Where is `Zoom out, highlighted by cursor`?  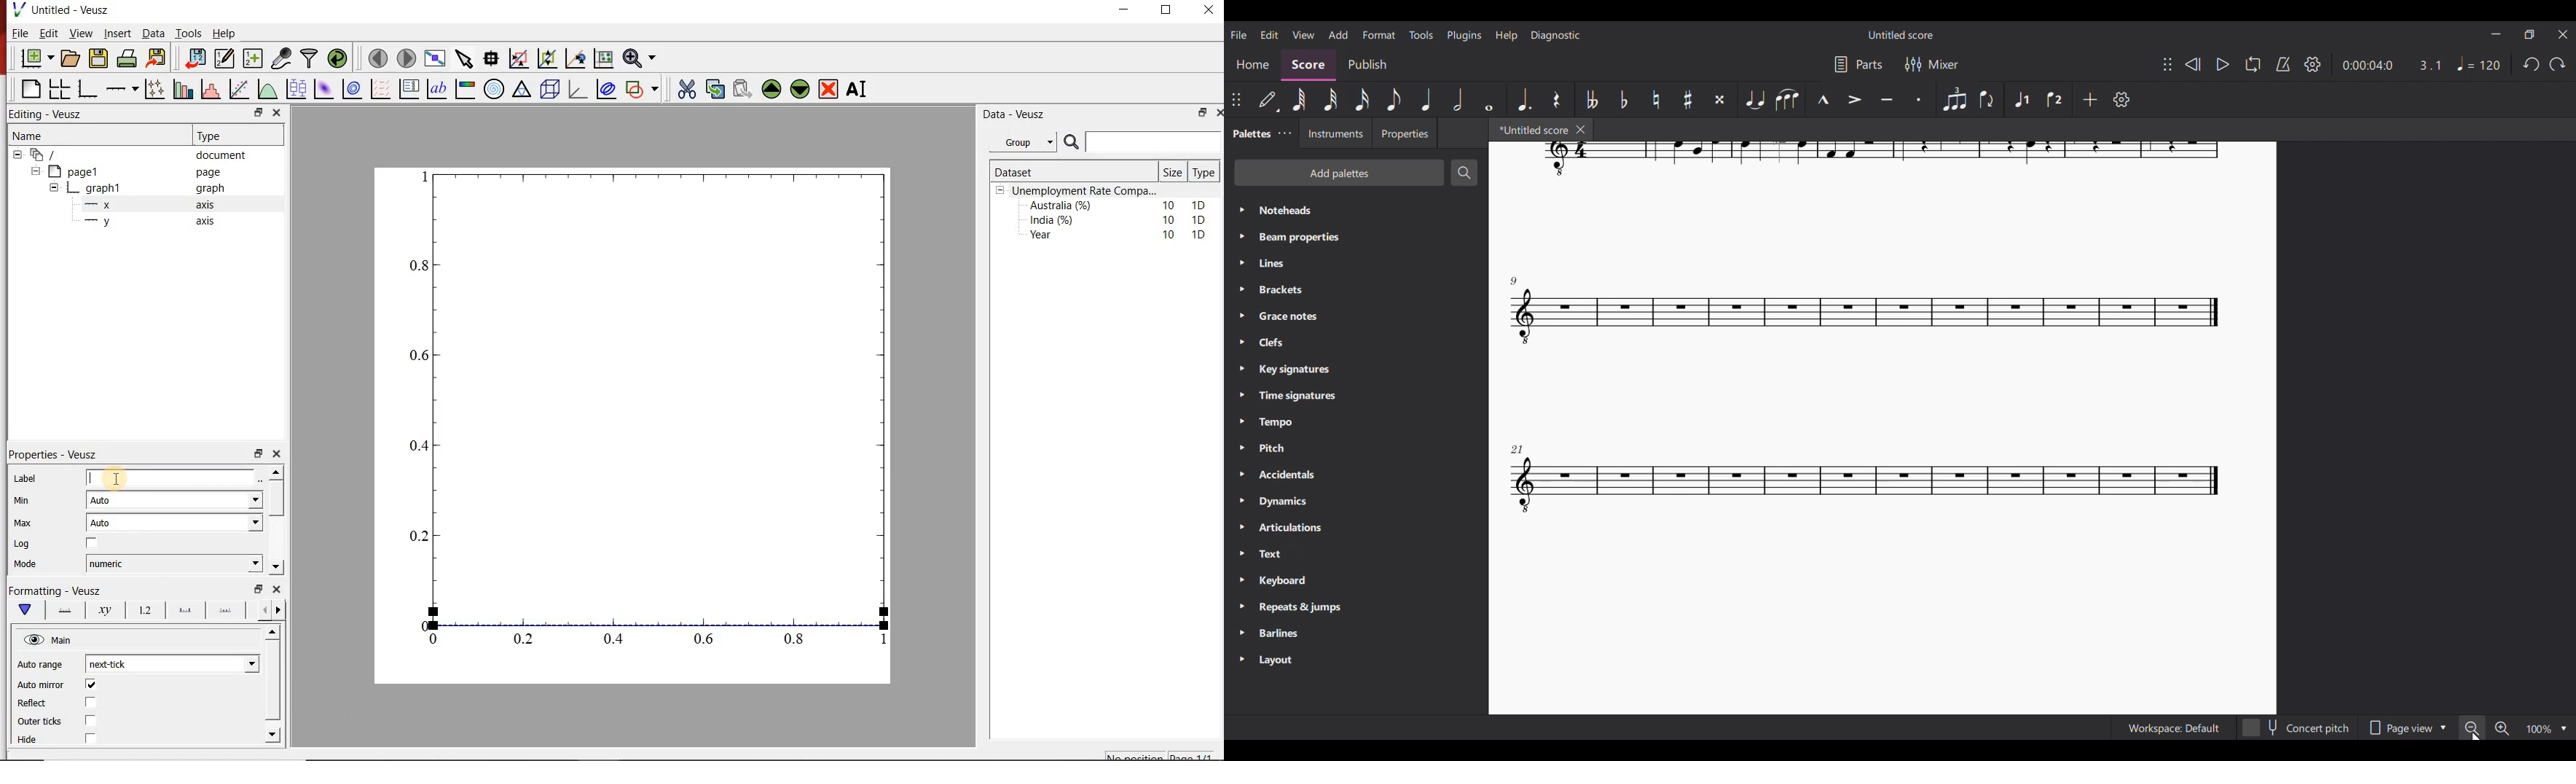
Zoom out, highlighted by cursor is located at coordinates (2471, 727).